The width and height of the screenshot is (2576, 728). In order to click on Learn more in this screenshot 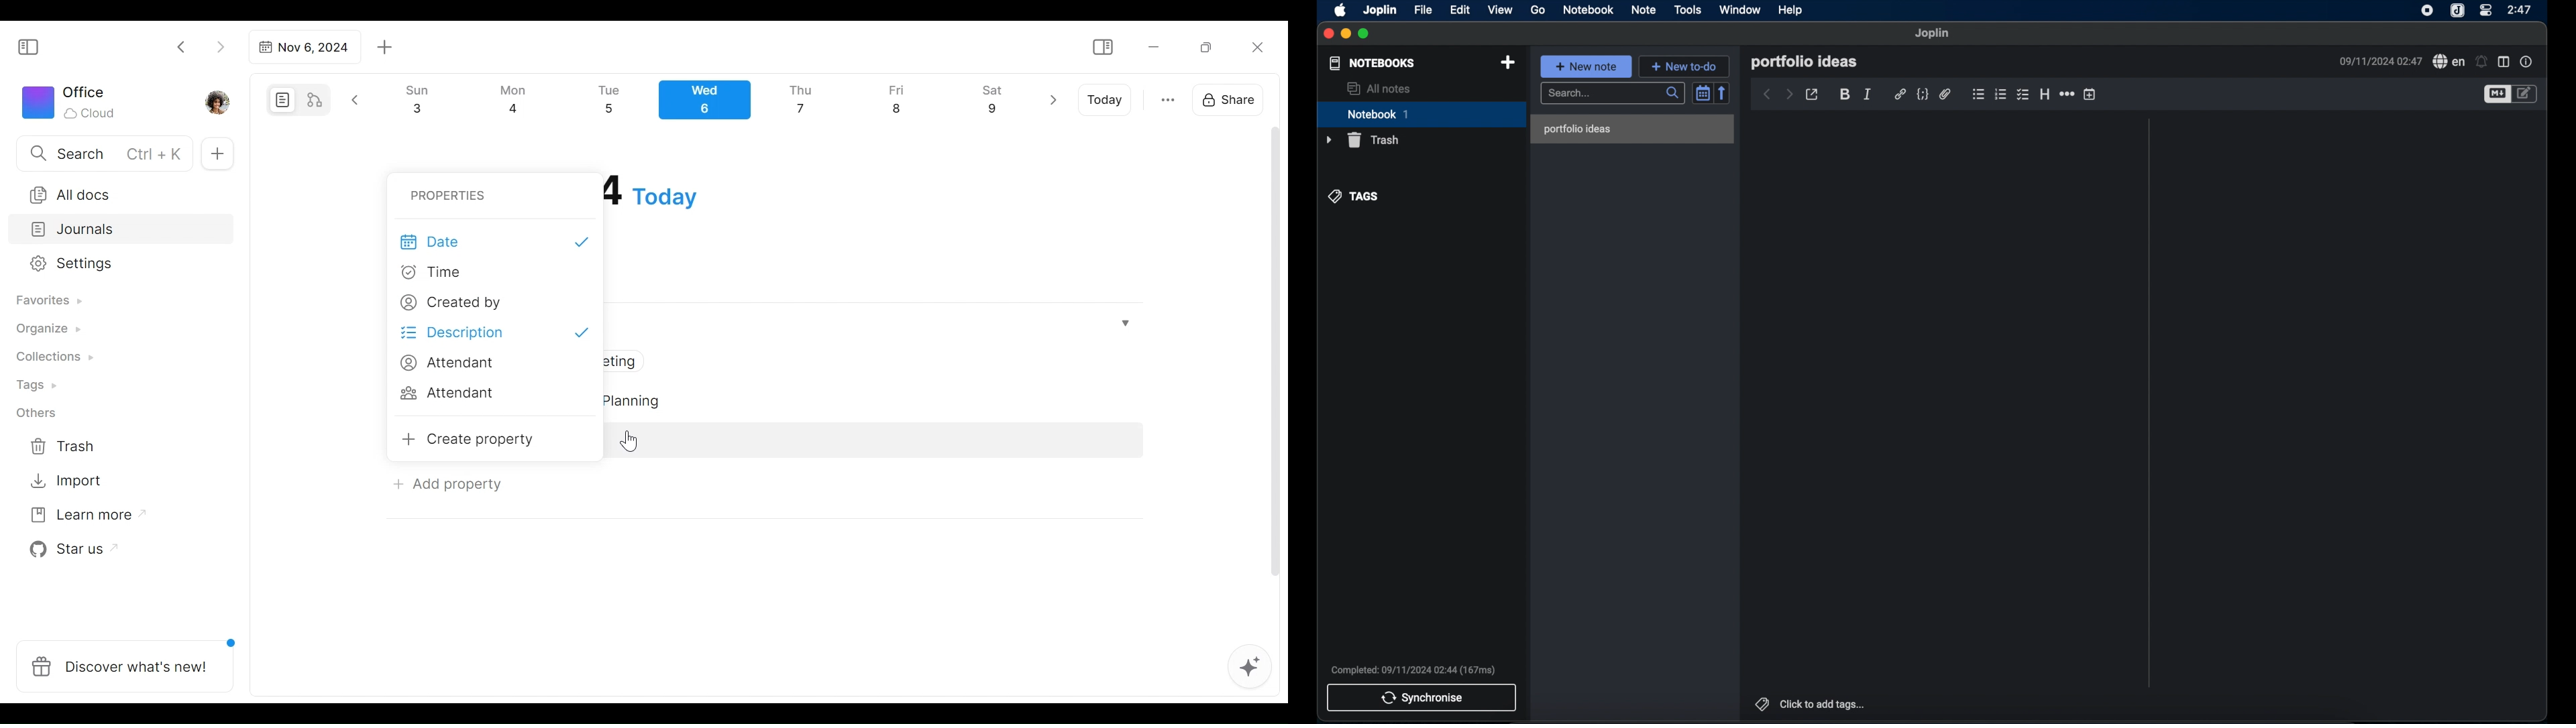, I will do `click(81, 518)`.